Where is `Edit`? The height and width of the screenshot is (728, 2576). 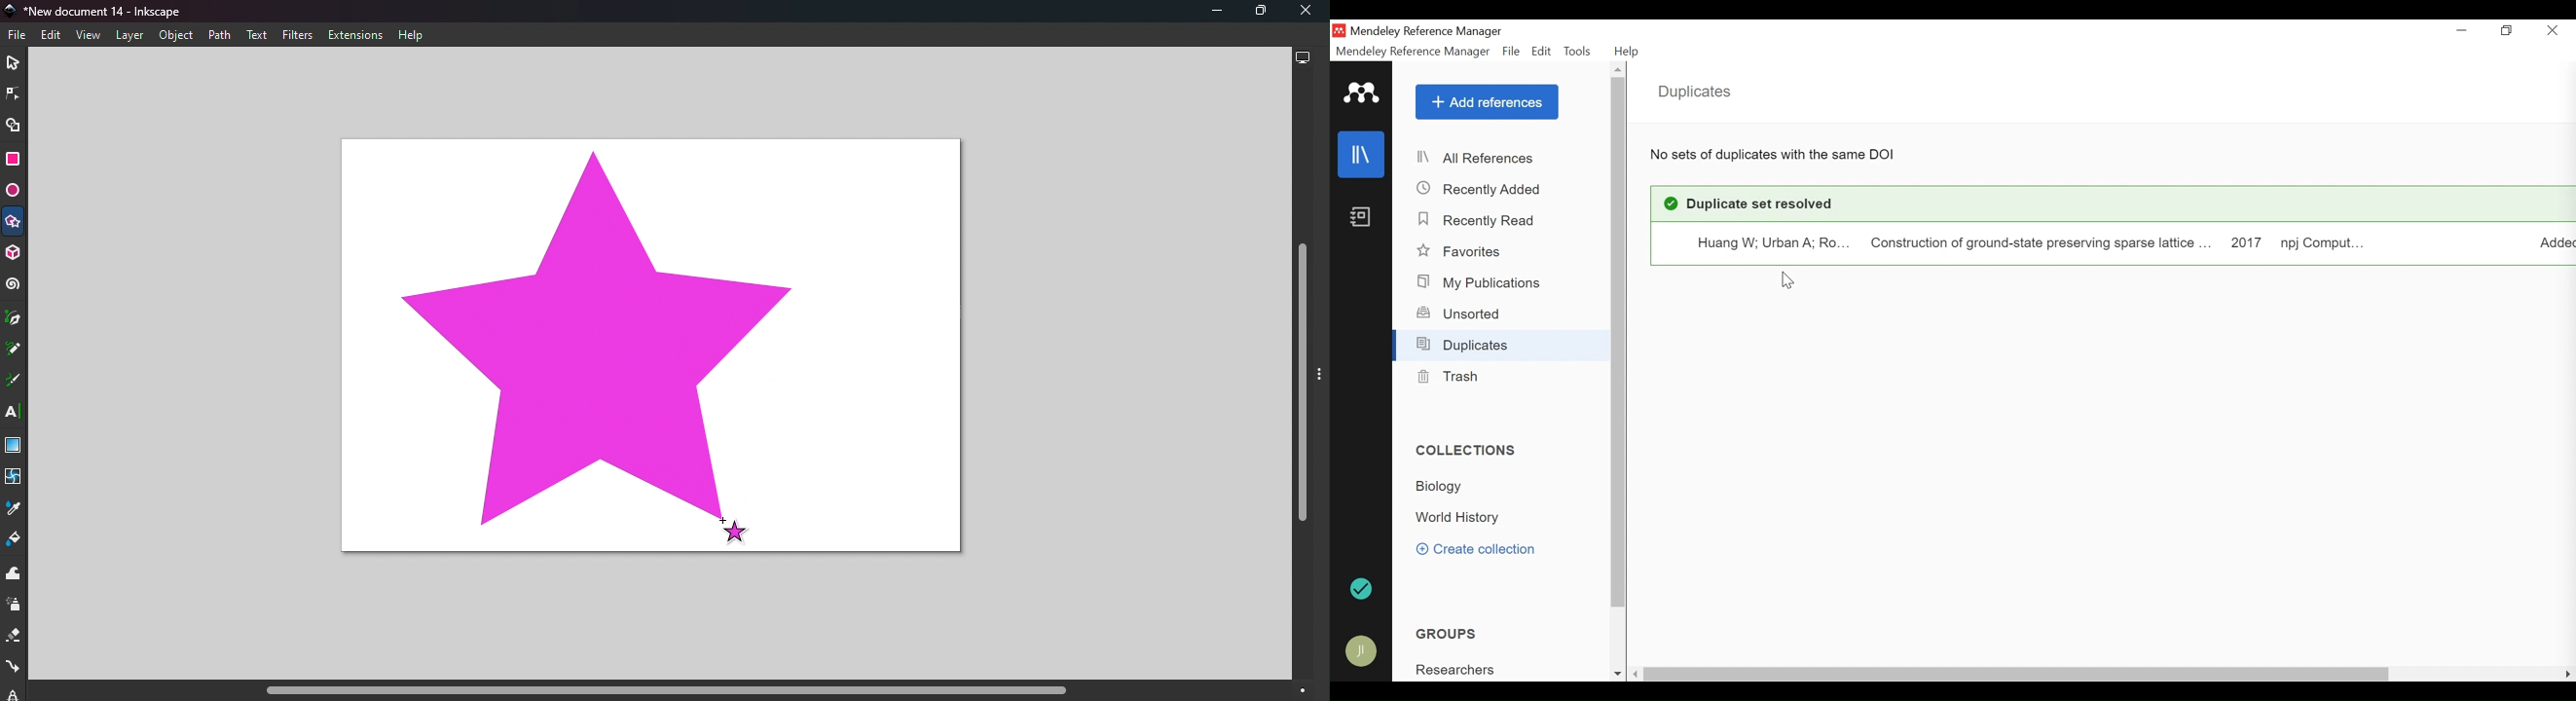
Edit is located at coordinates (51, 36).